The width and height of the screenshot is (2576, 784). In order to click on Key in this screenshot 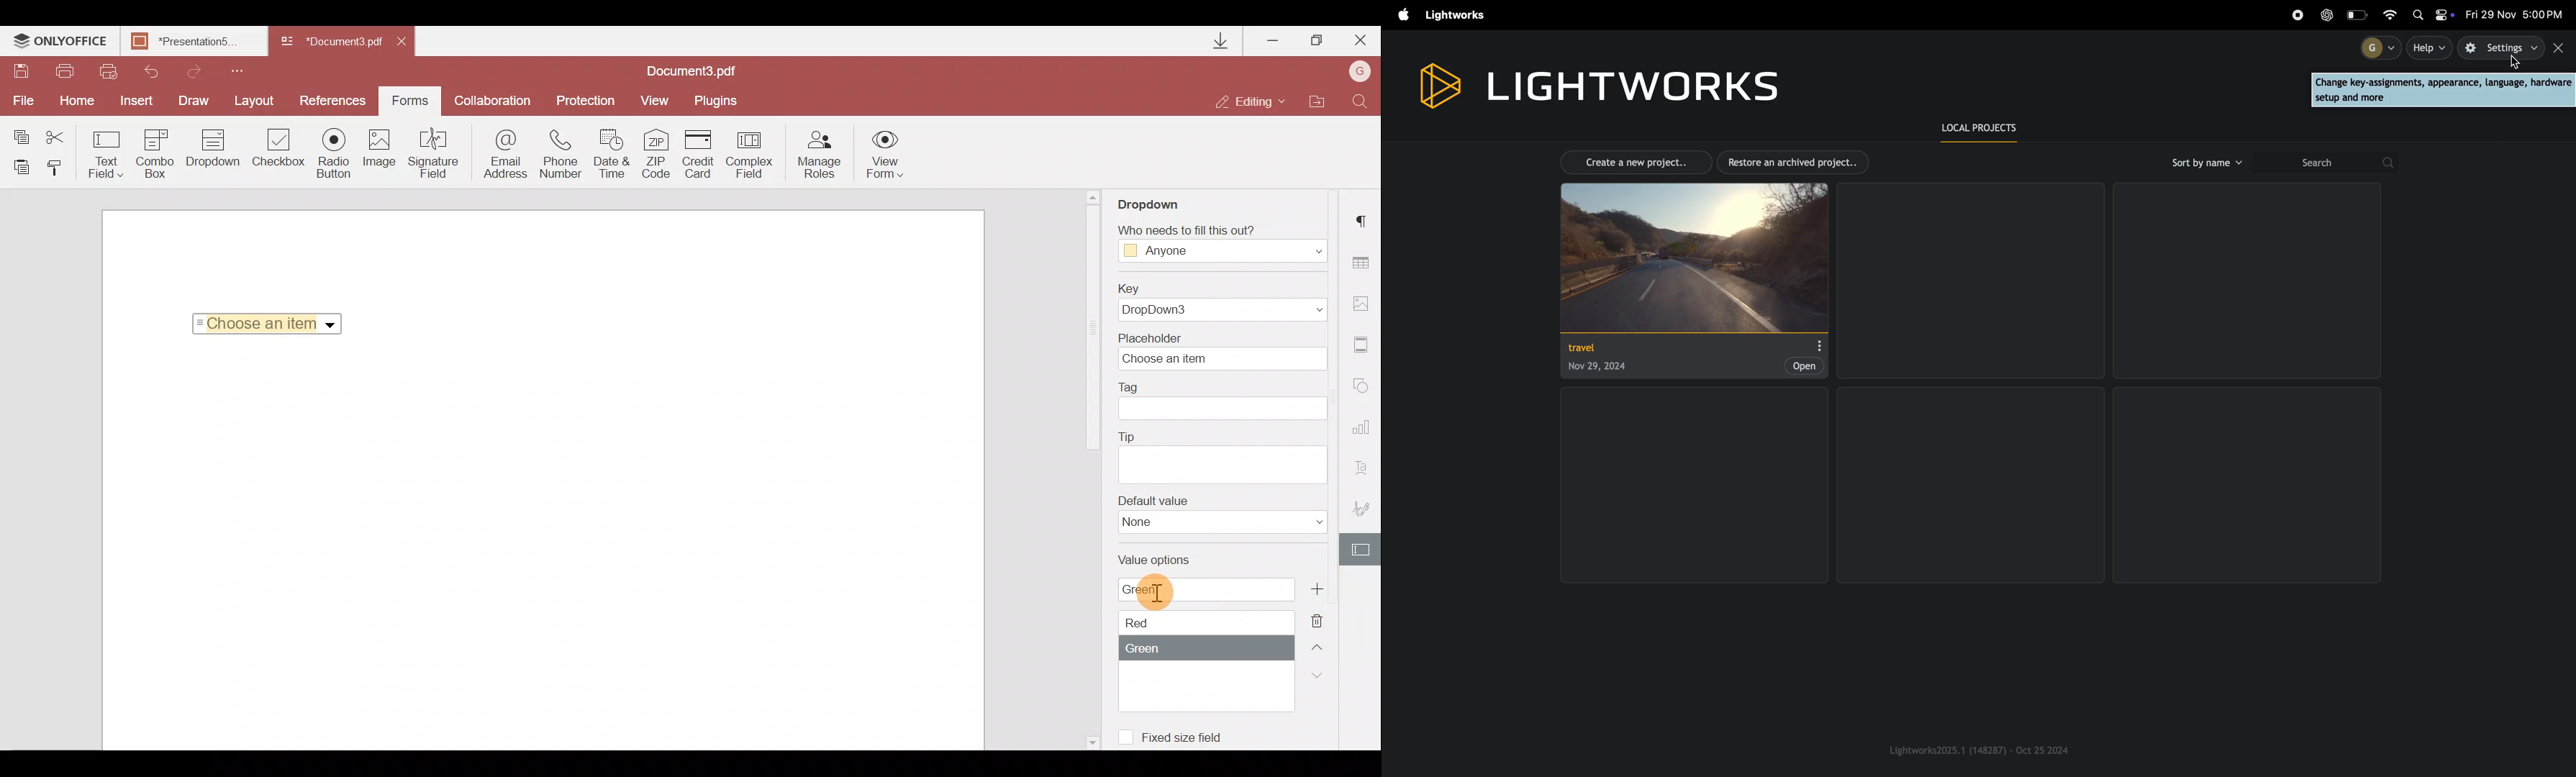, I will do `click(1226, 301)`.